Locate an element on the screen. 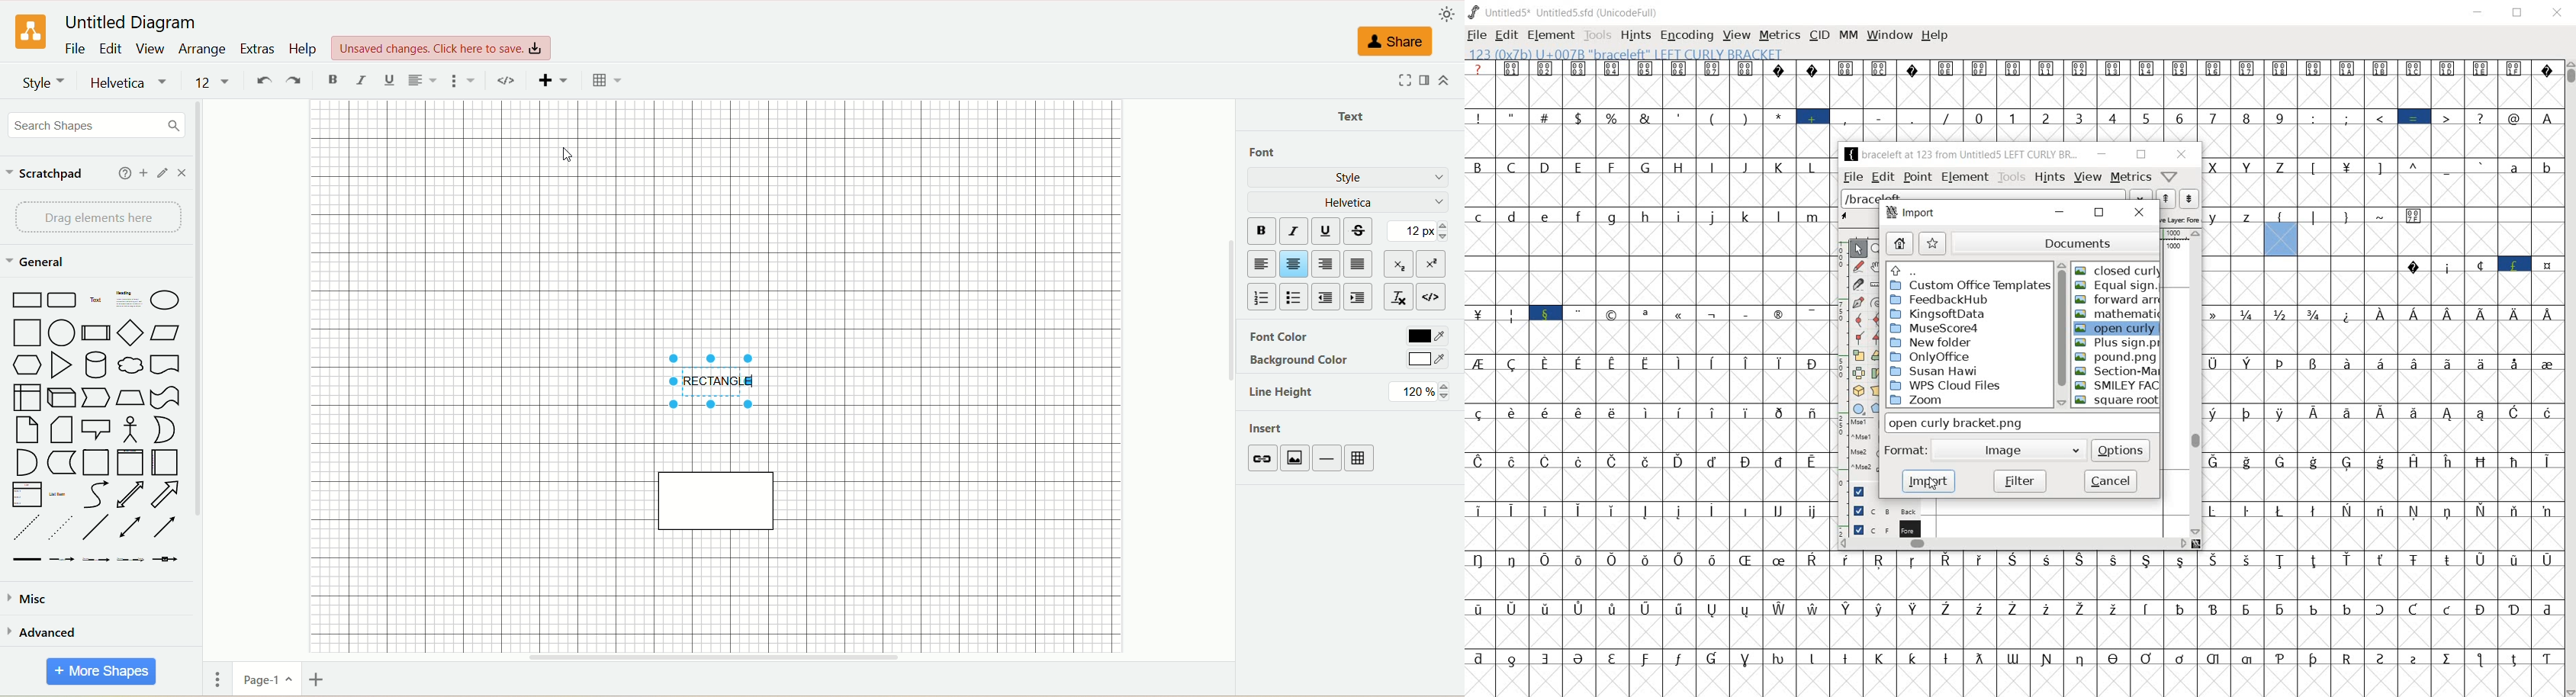  help is located at coordinates (1934, 36).